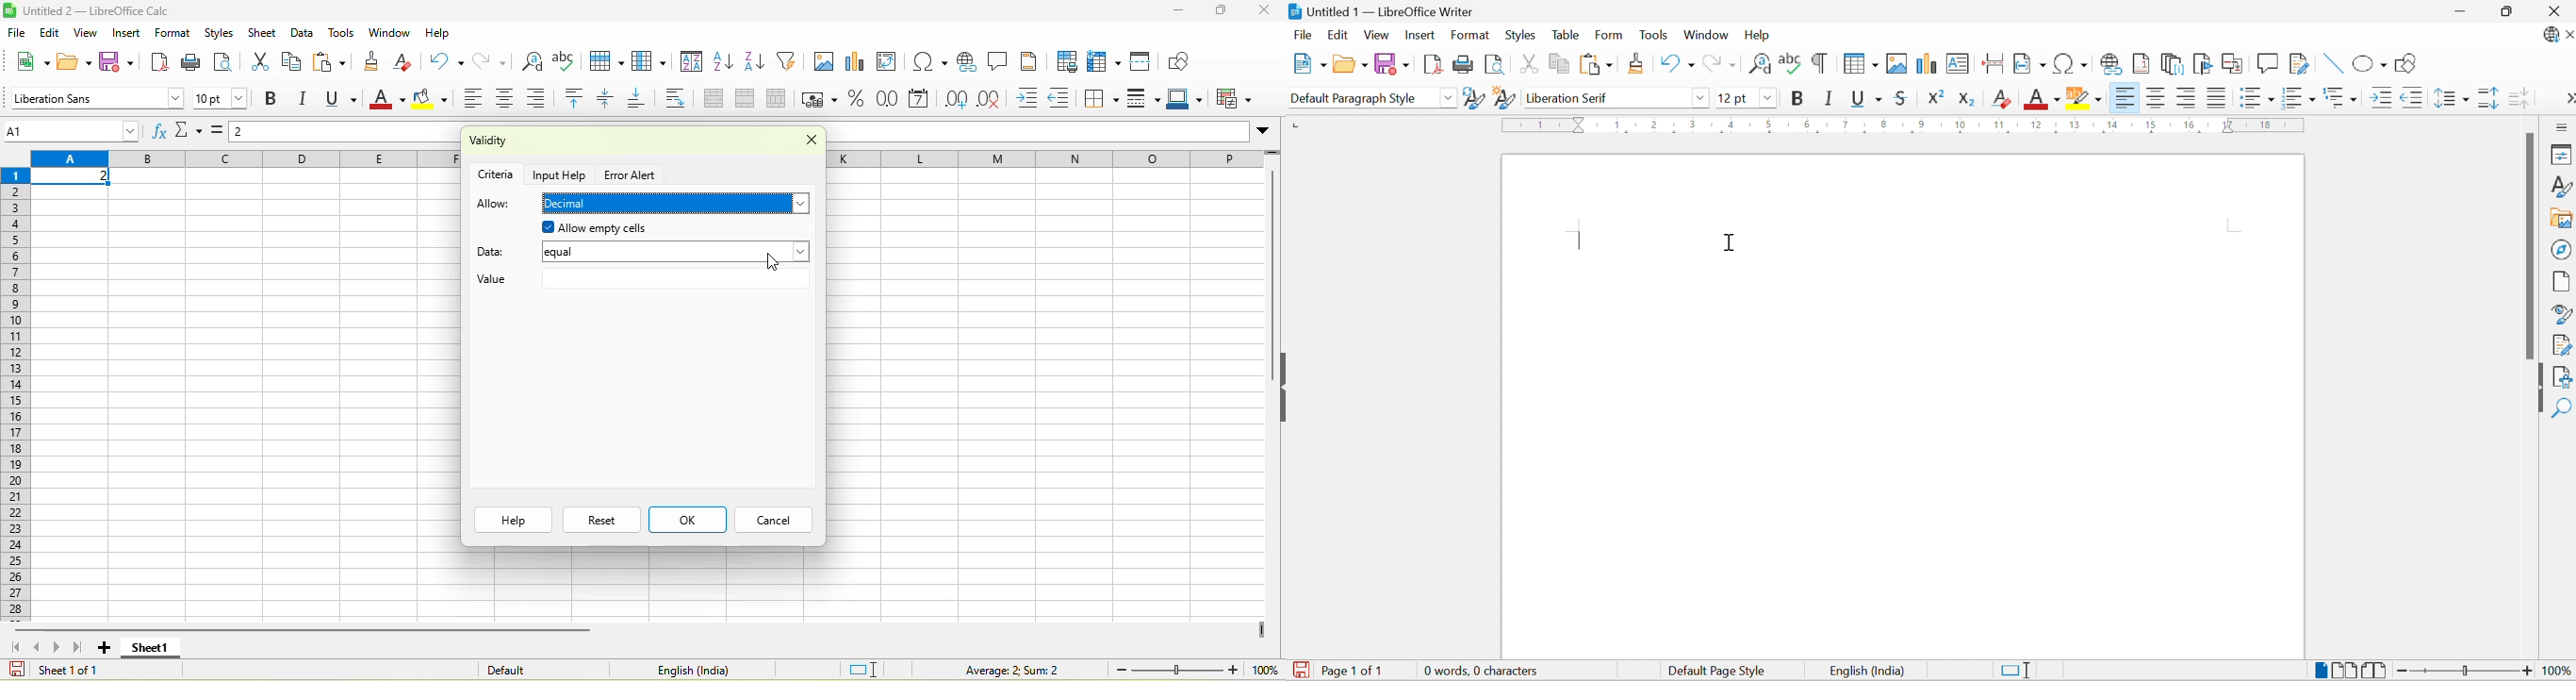  Describe the element at coordinates (1504, 98) in the screenshot. I see `New Style from Selection` at that location.